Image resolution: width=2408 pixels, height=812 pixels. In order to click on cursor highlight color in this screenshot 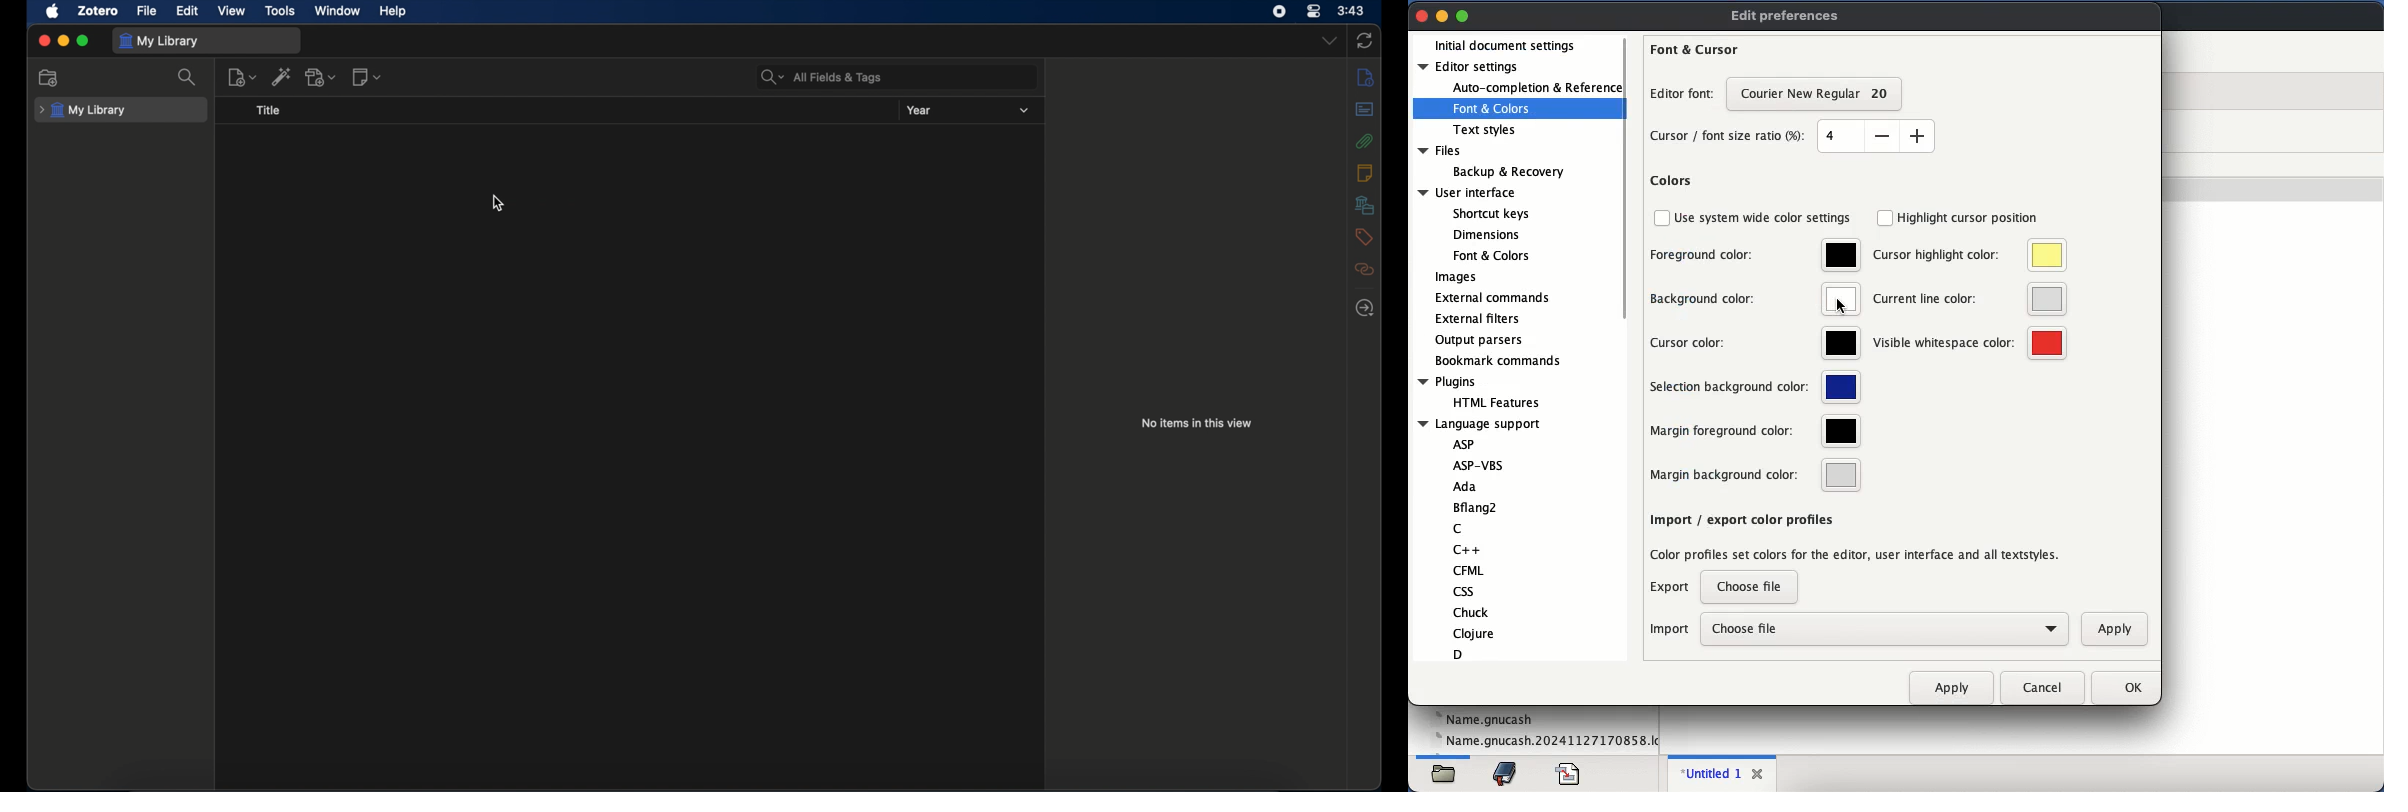, I will do `click(1971, 255)`.